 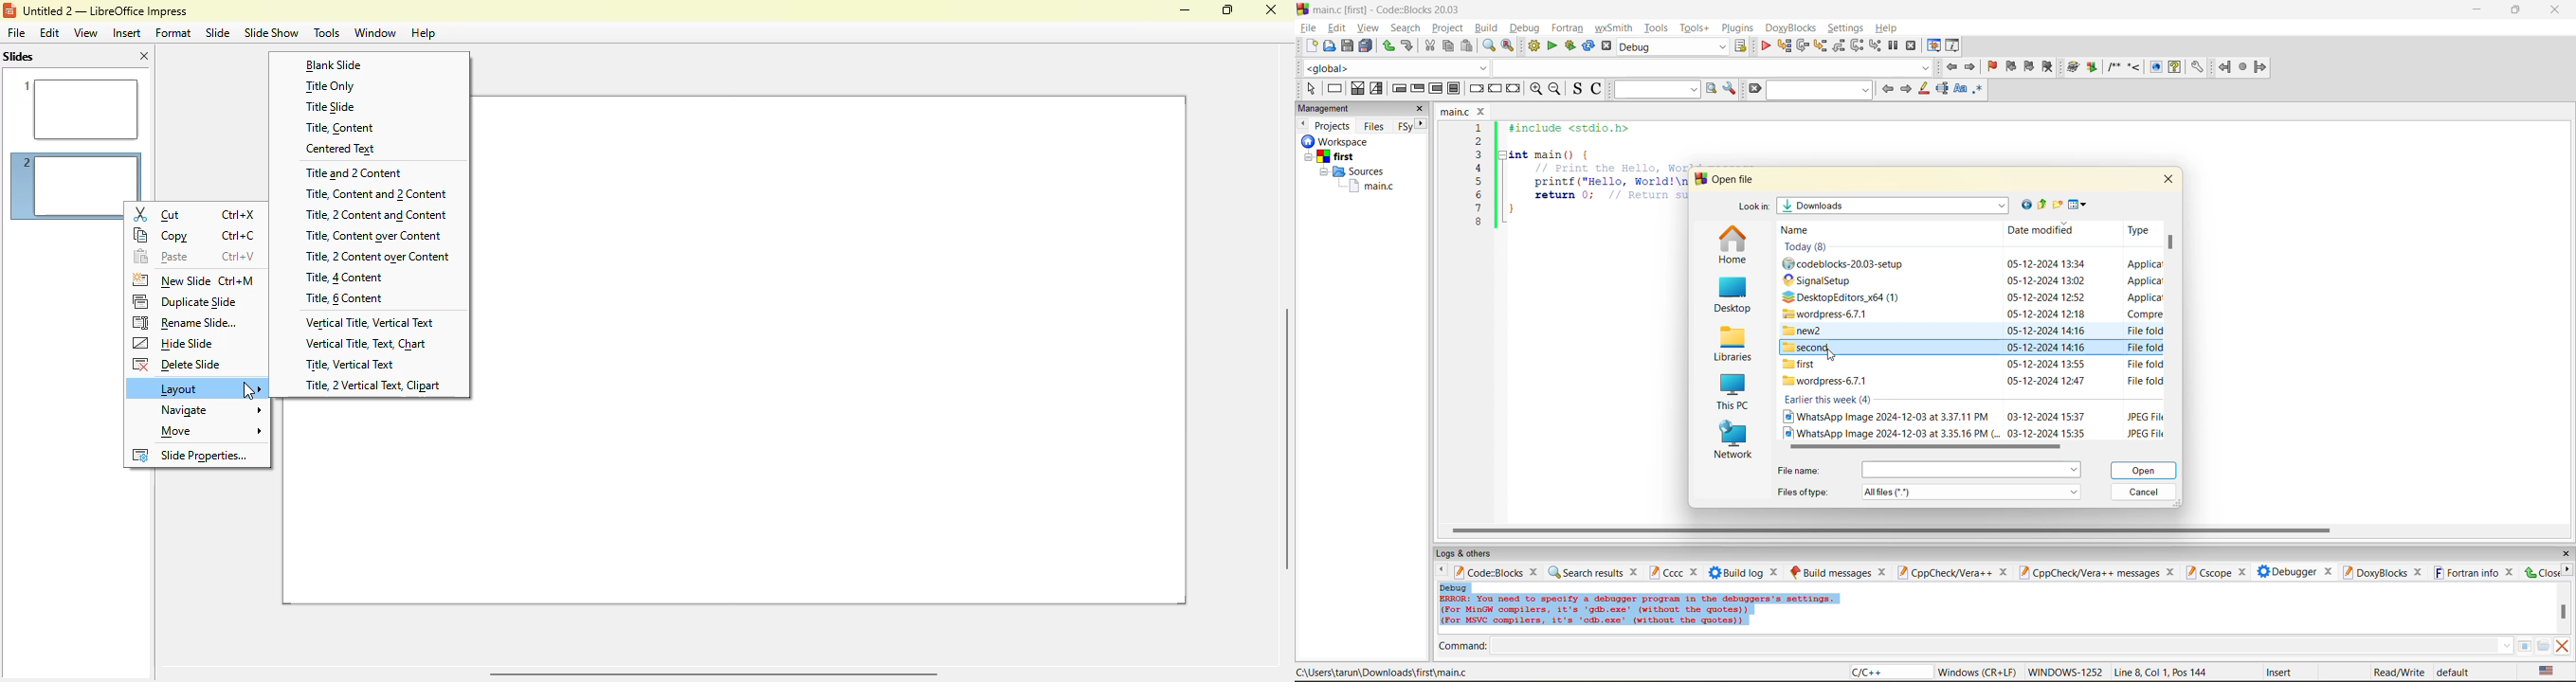 I want to click on copy, so click(x=160, y=235).